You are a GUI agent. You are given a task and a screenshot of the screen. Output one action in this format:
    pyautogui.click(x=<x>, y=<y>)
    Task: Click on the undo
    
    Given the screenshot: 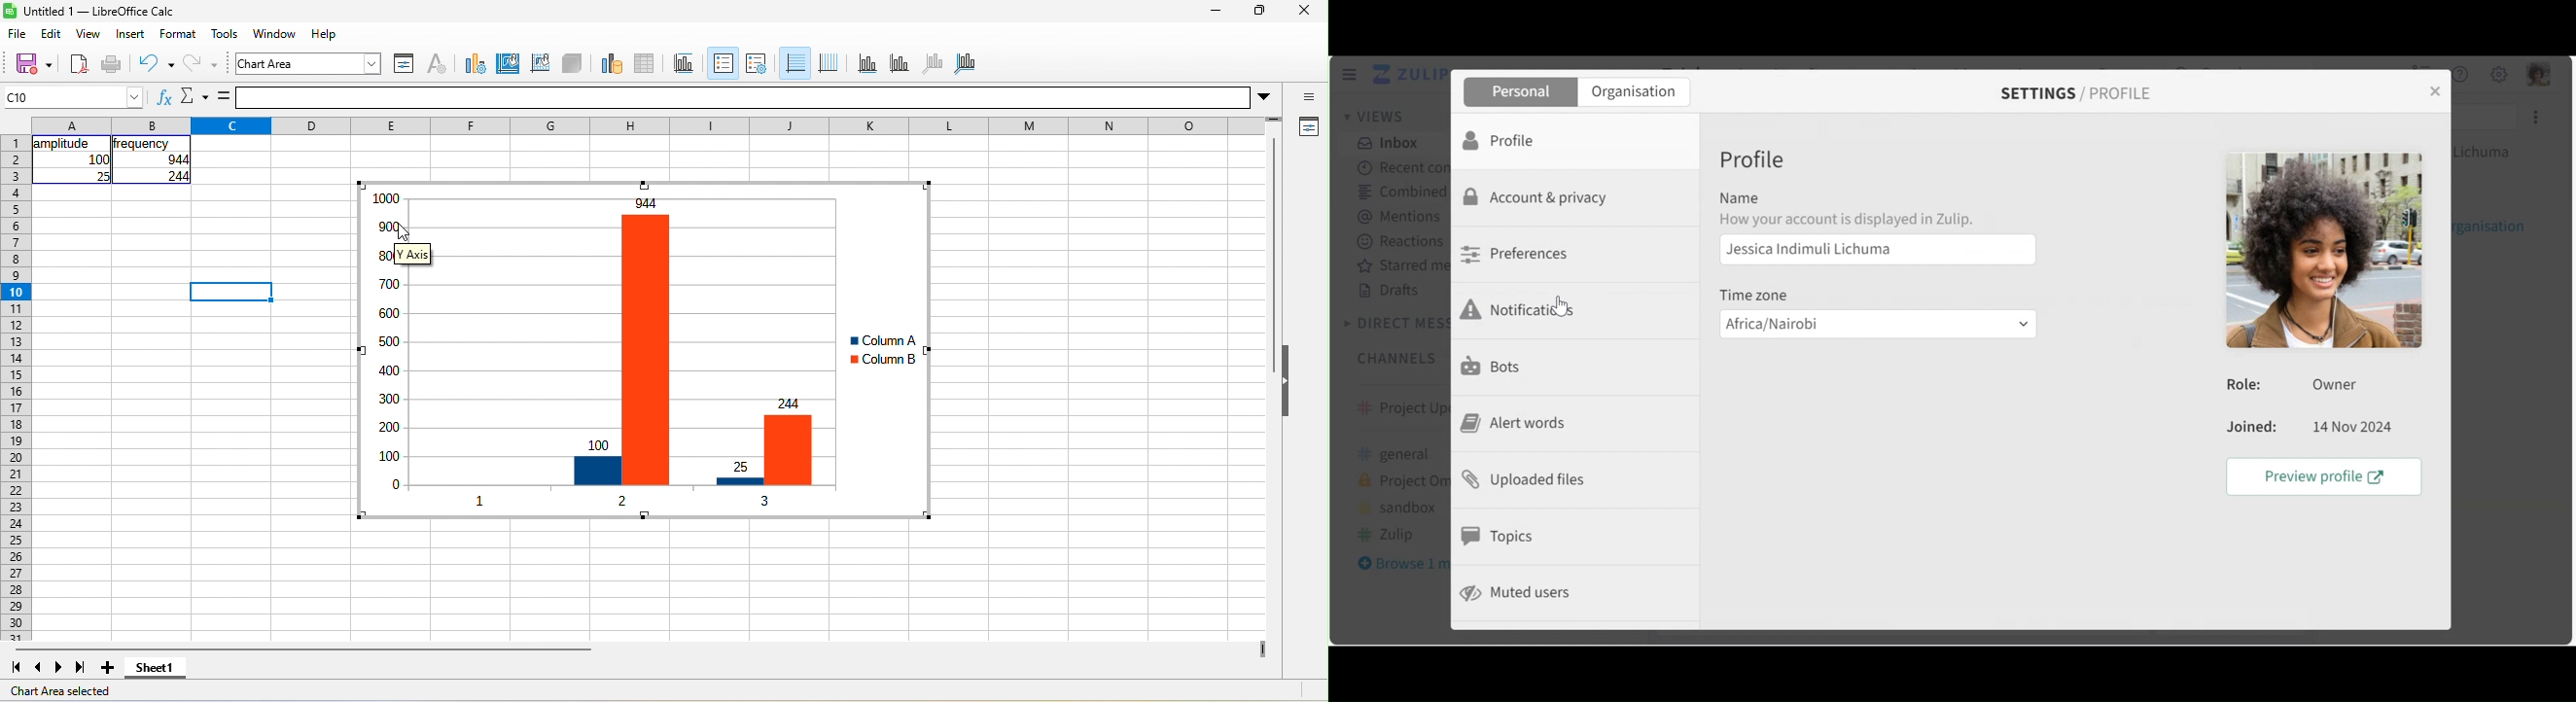 What is the action you would take?
    pyautogui.click(x=156, y=63)
    